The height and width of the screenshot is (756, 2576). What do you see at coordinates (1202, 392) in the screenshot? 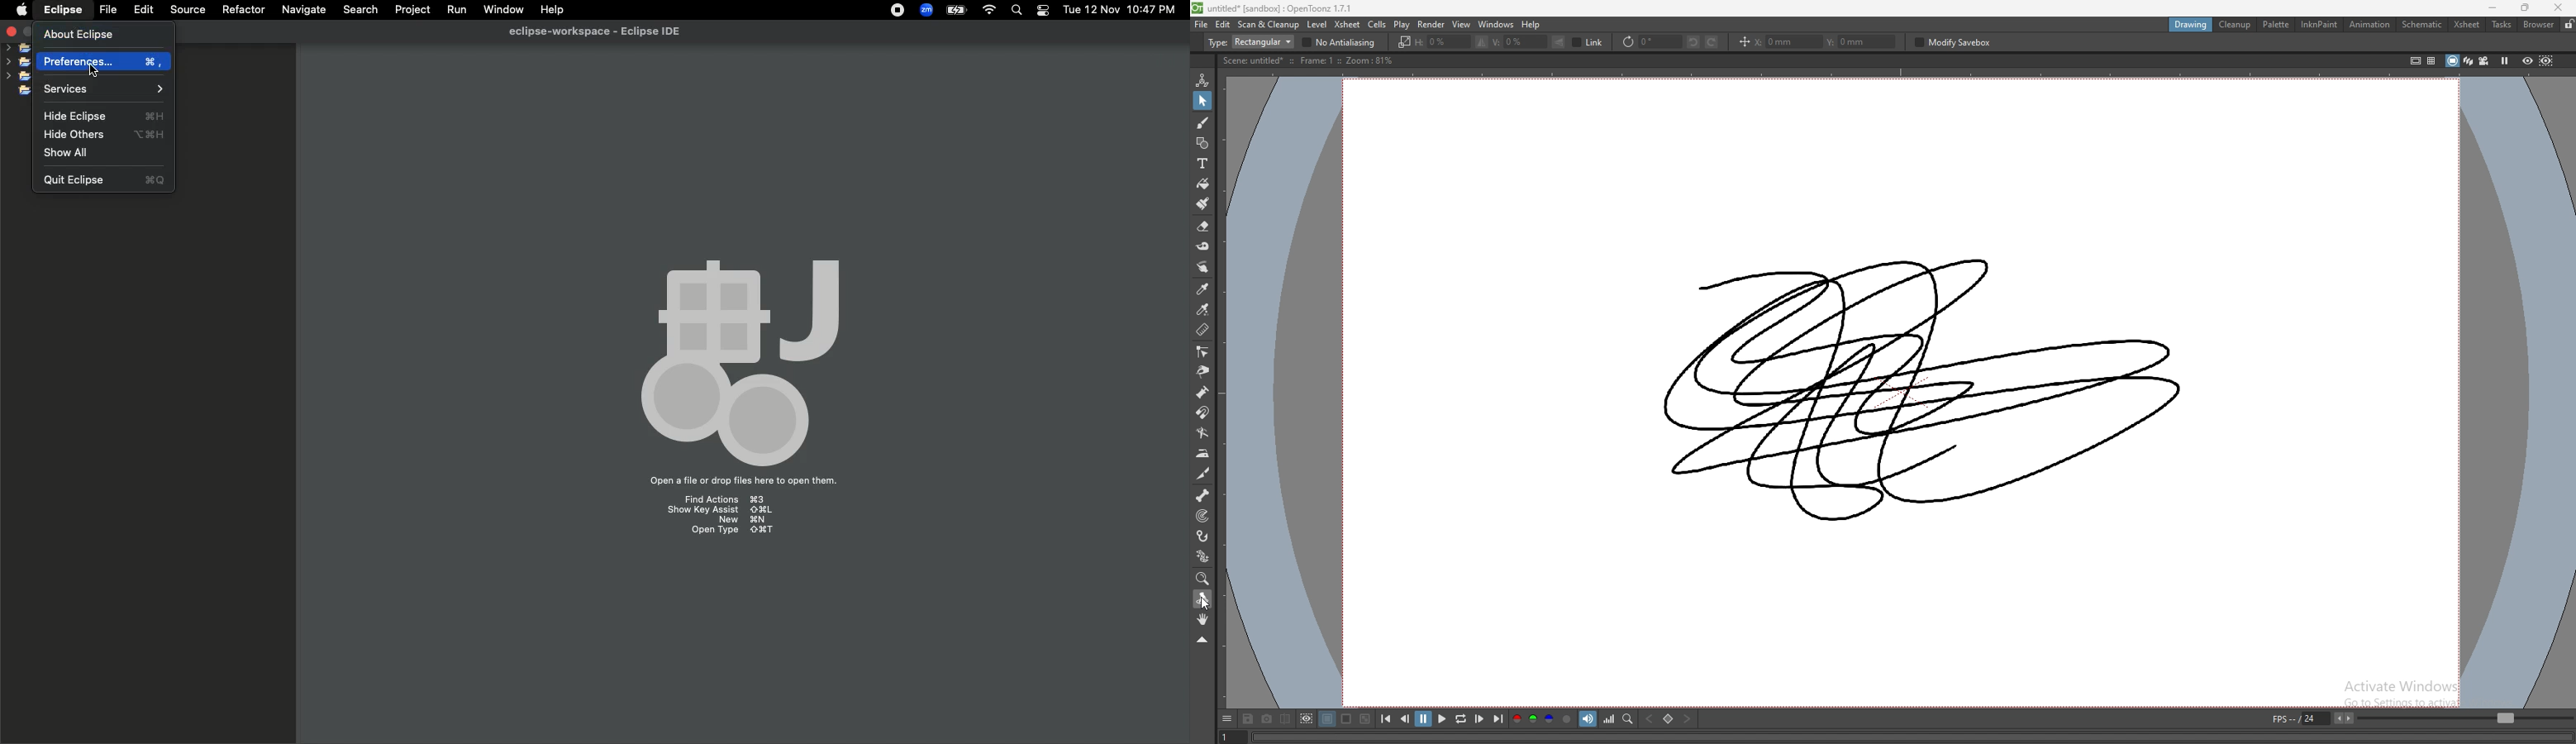
I see `pump` at bounding box center [1202, 392].